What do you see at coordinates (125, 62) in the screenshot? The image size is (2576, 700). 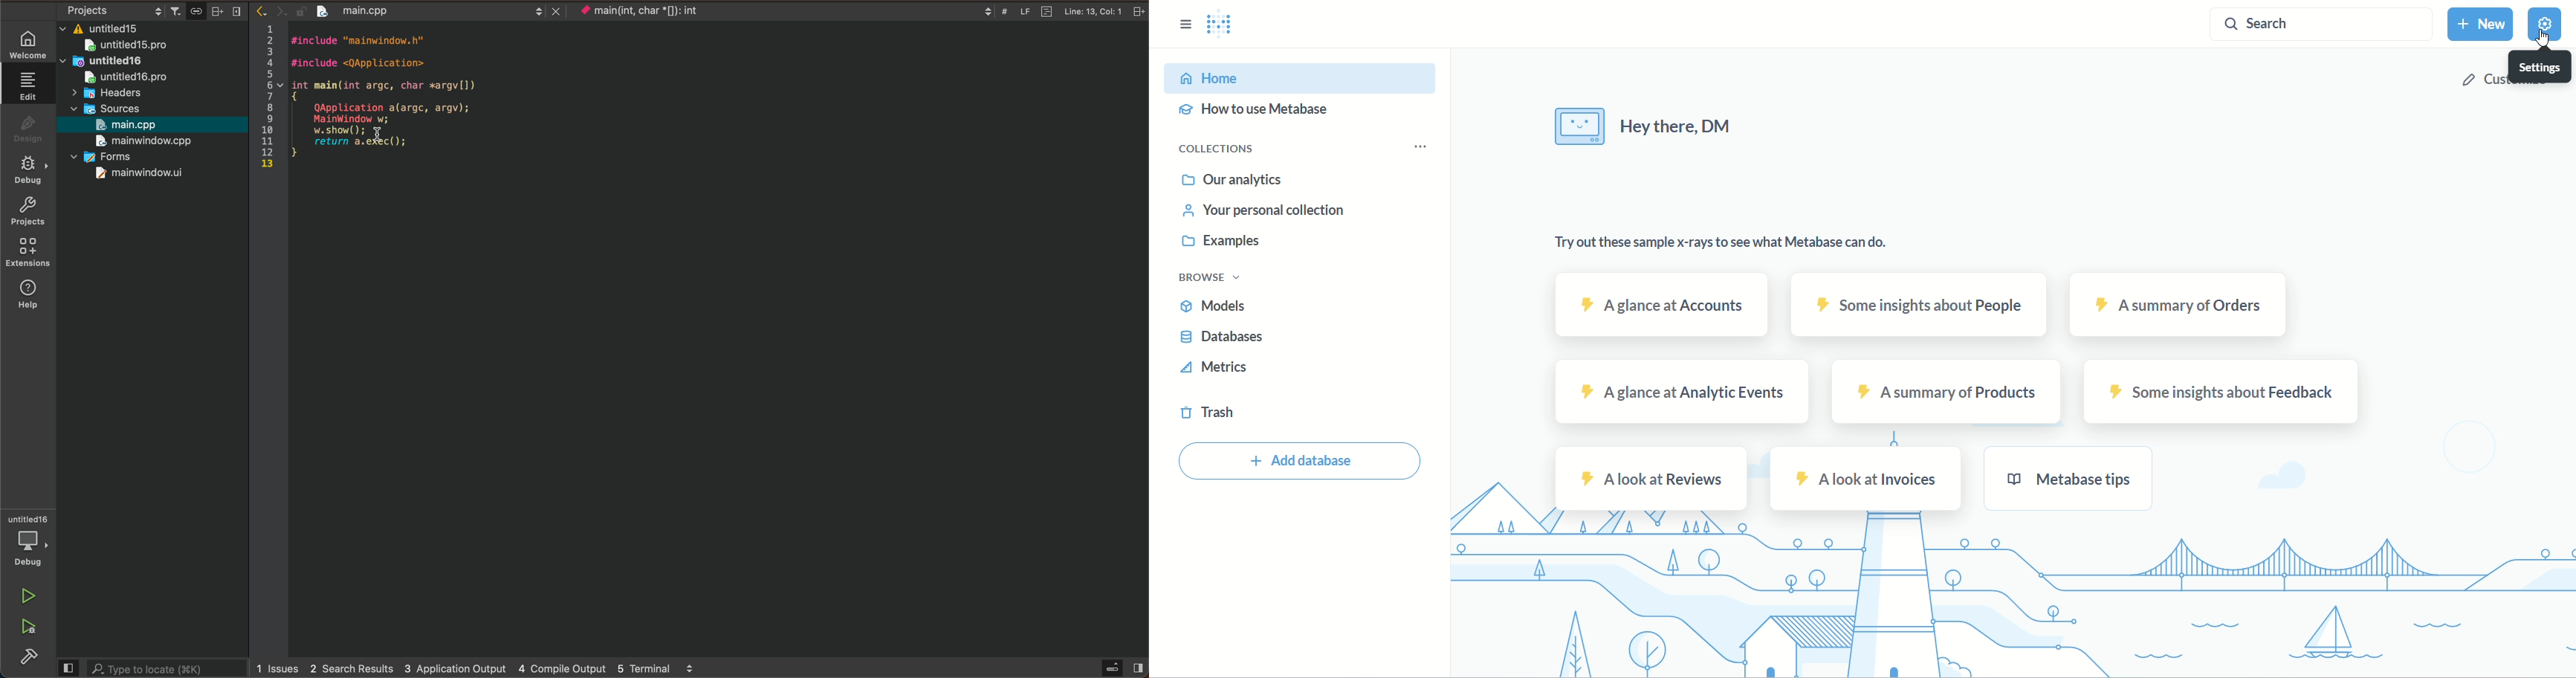 I see `untitled16` at bounding box center [125, 62].